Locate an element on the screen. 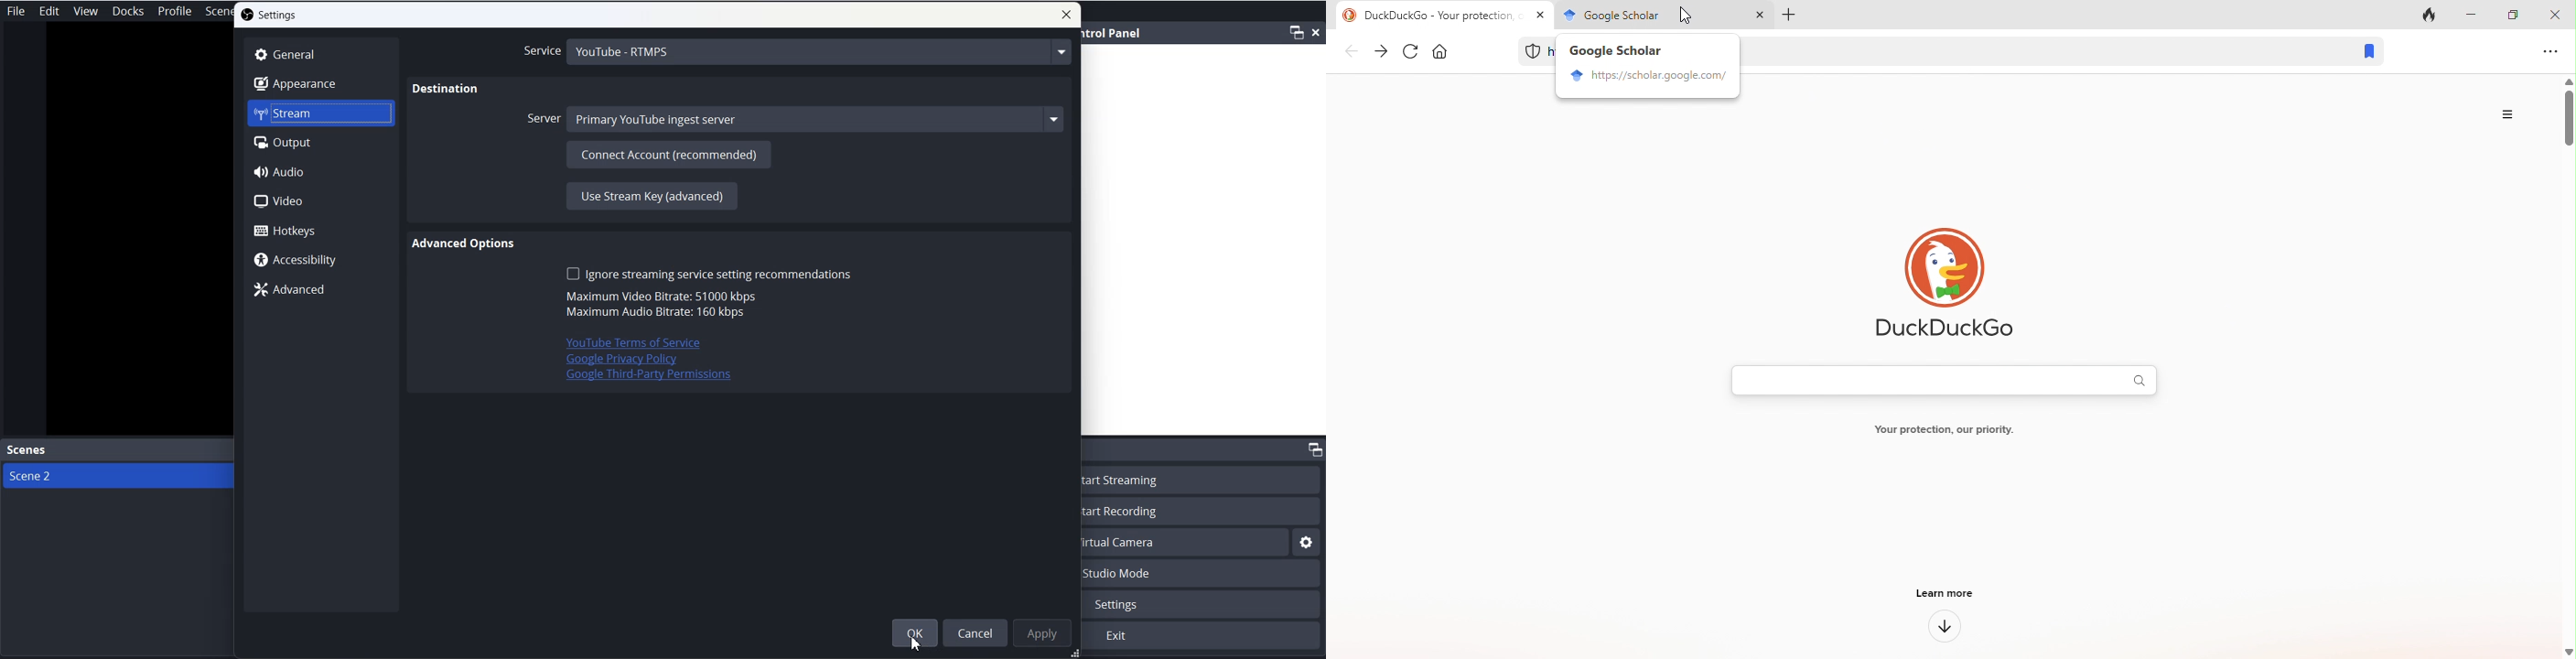 The height and width of the screenshot is (672, 2576). search is located at coordinates (2145, 381).